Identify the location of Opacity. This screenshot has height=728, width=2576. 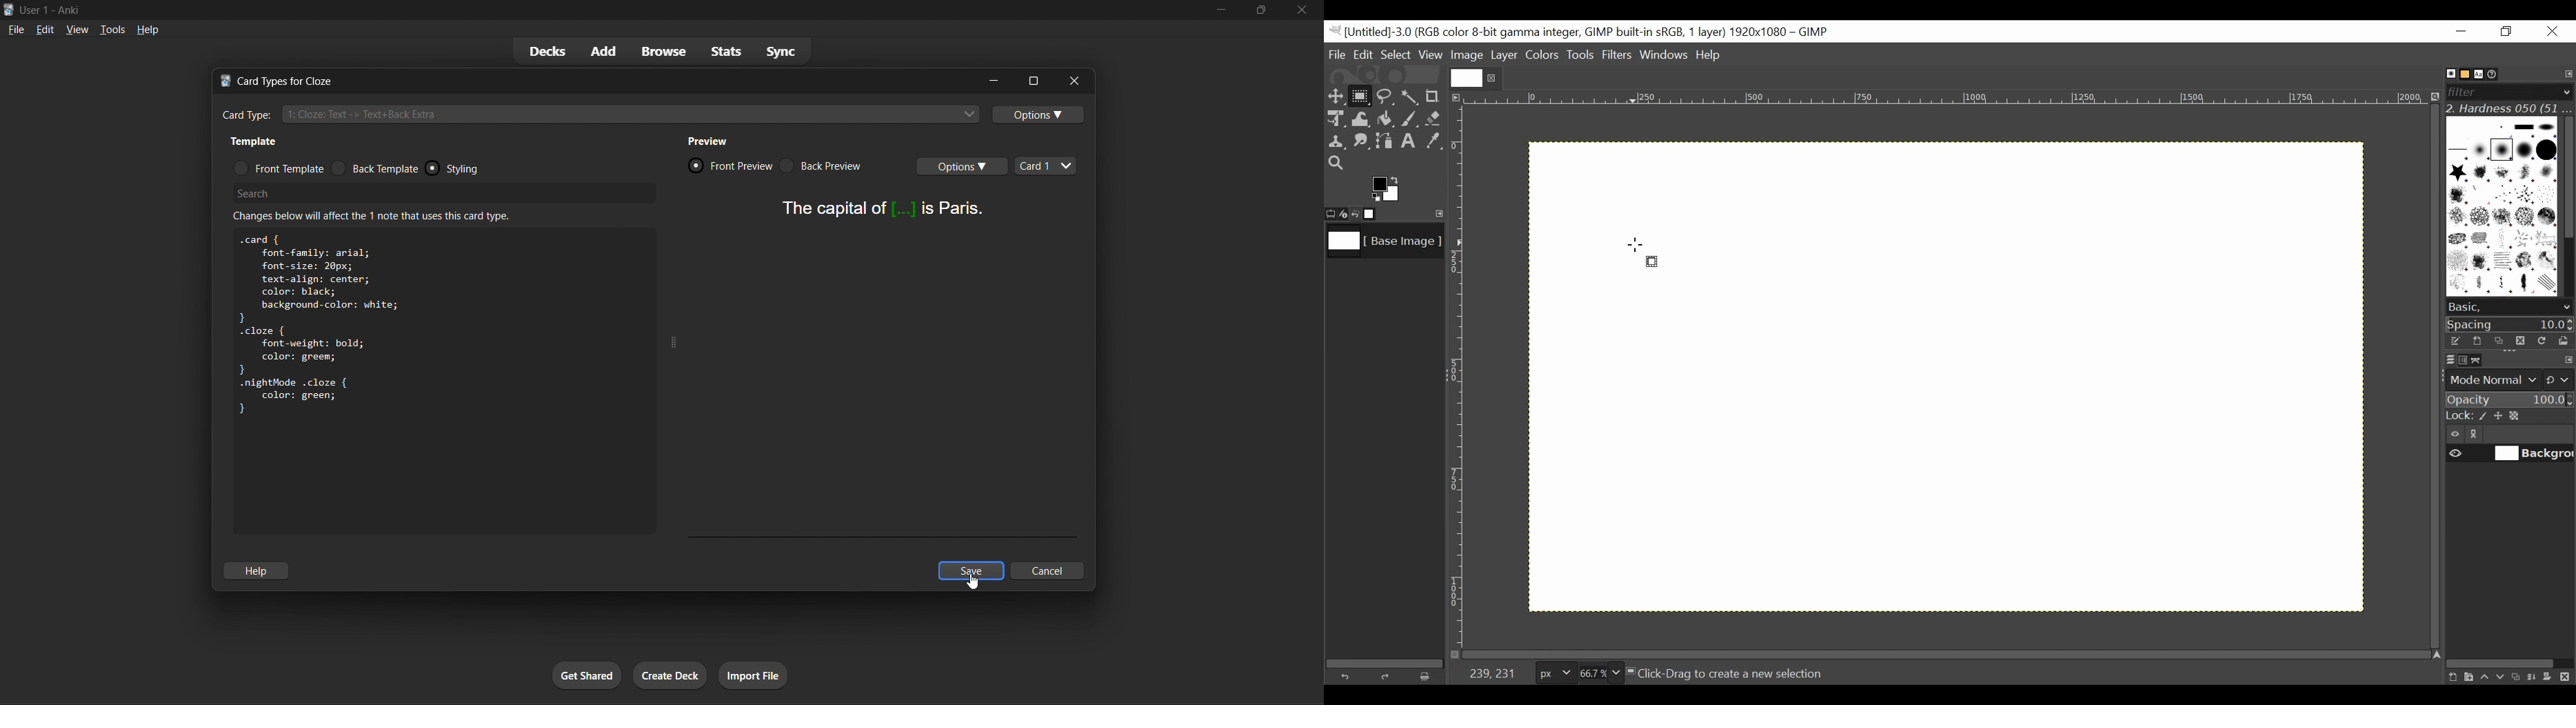
(2509, 400).